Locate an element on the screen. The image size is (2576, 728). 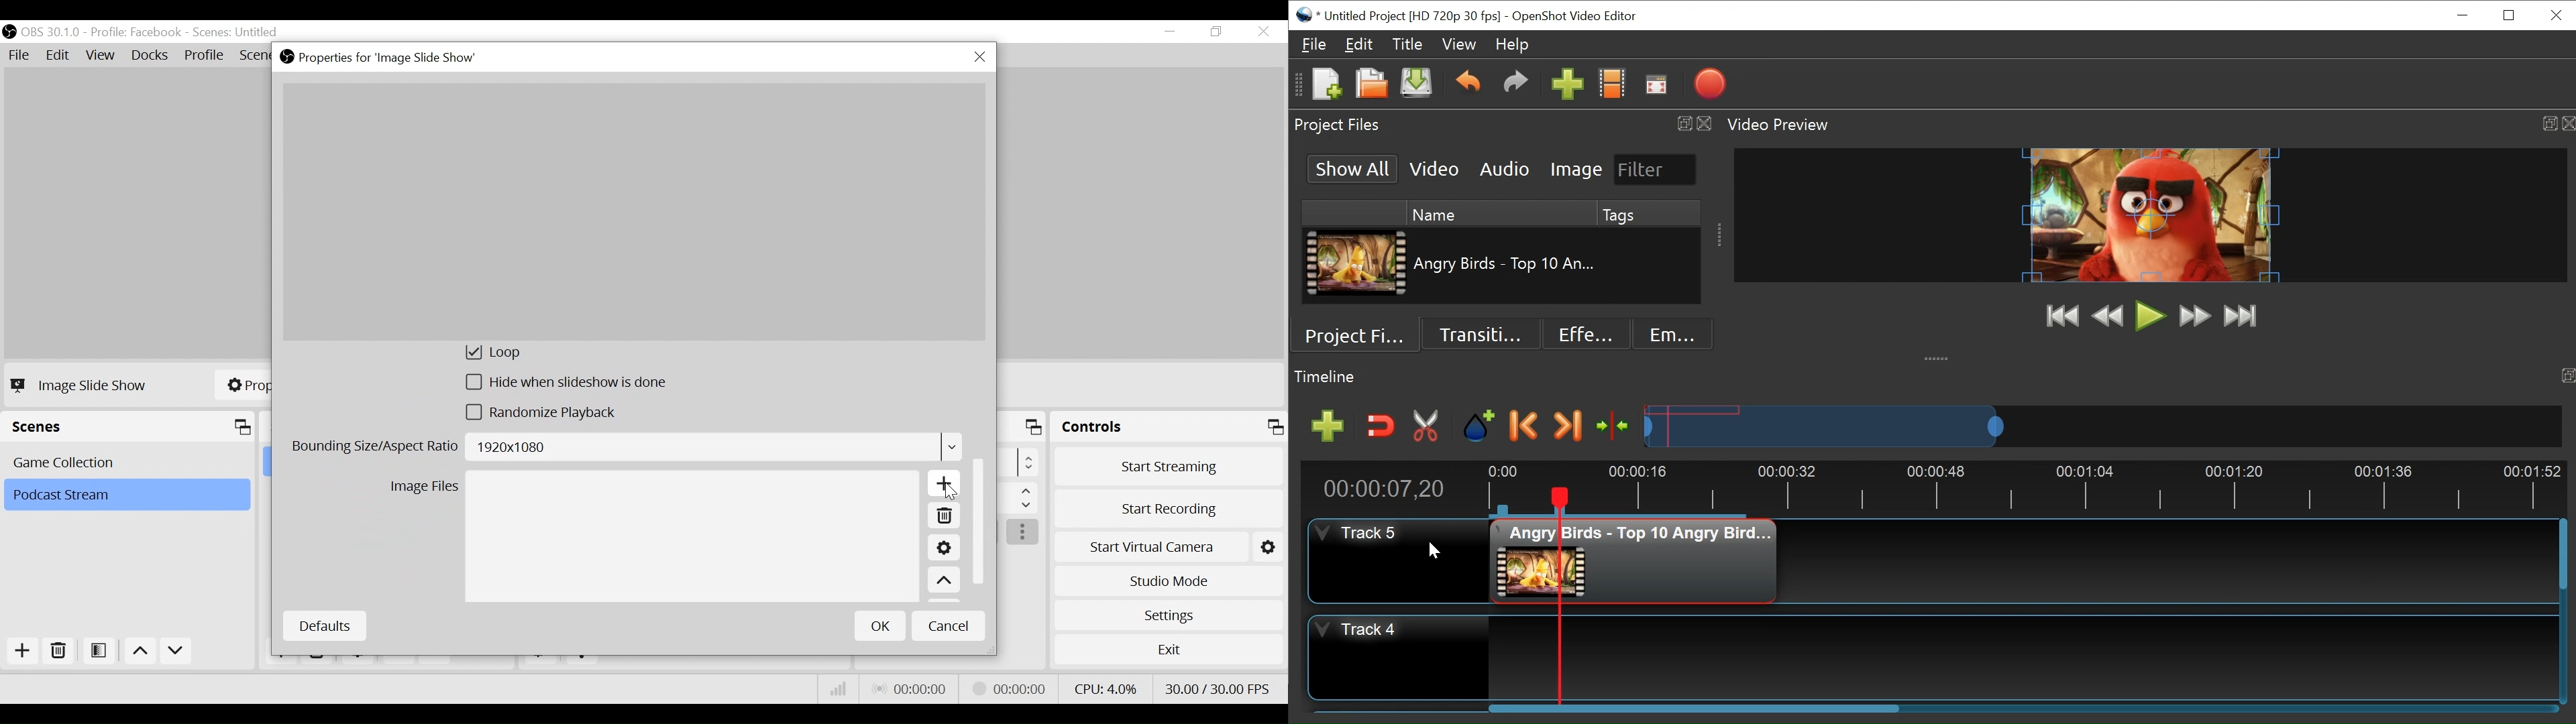
Start Virtual Camera is located at coordinates (1169, 544).